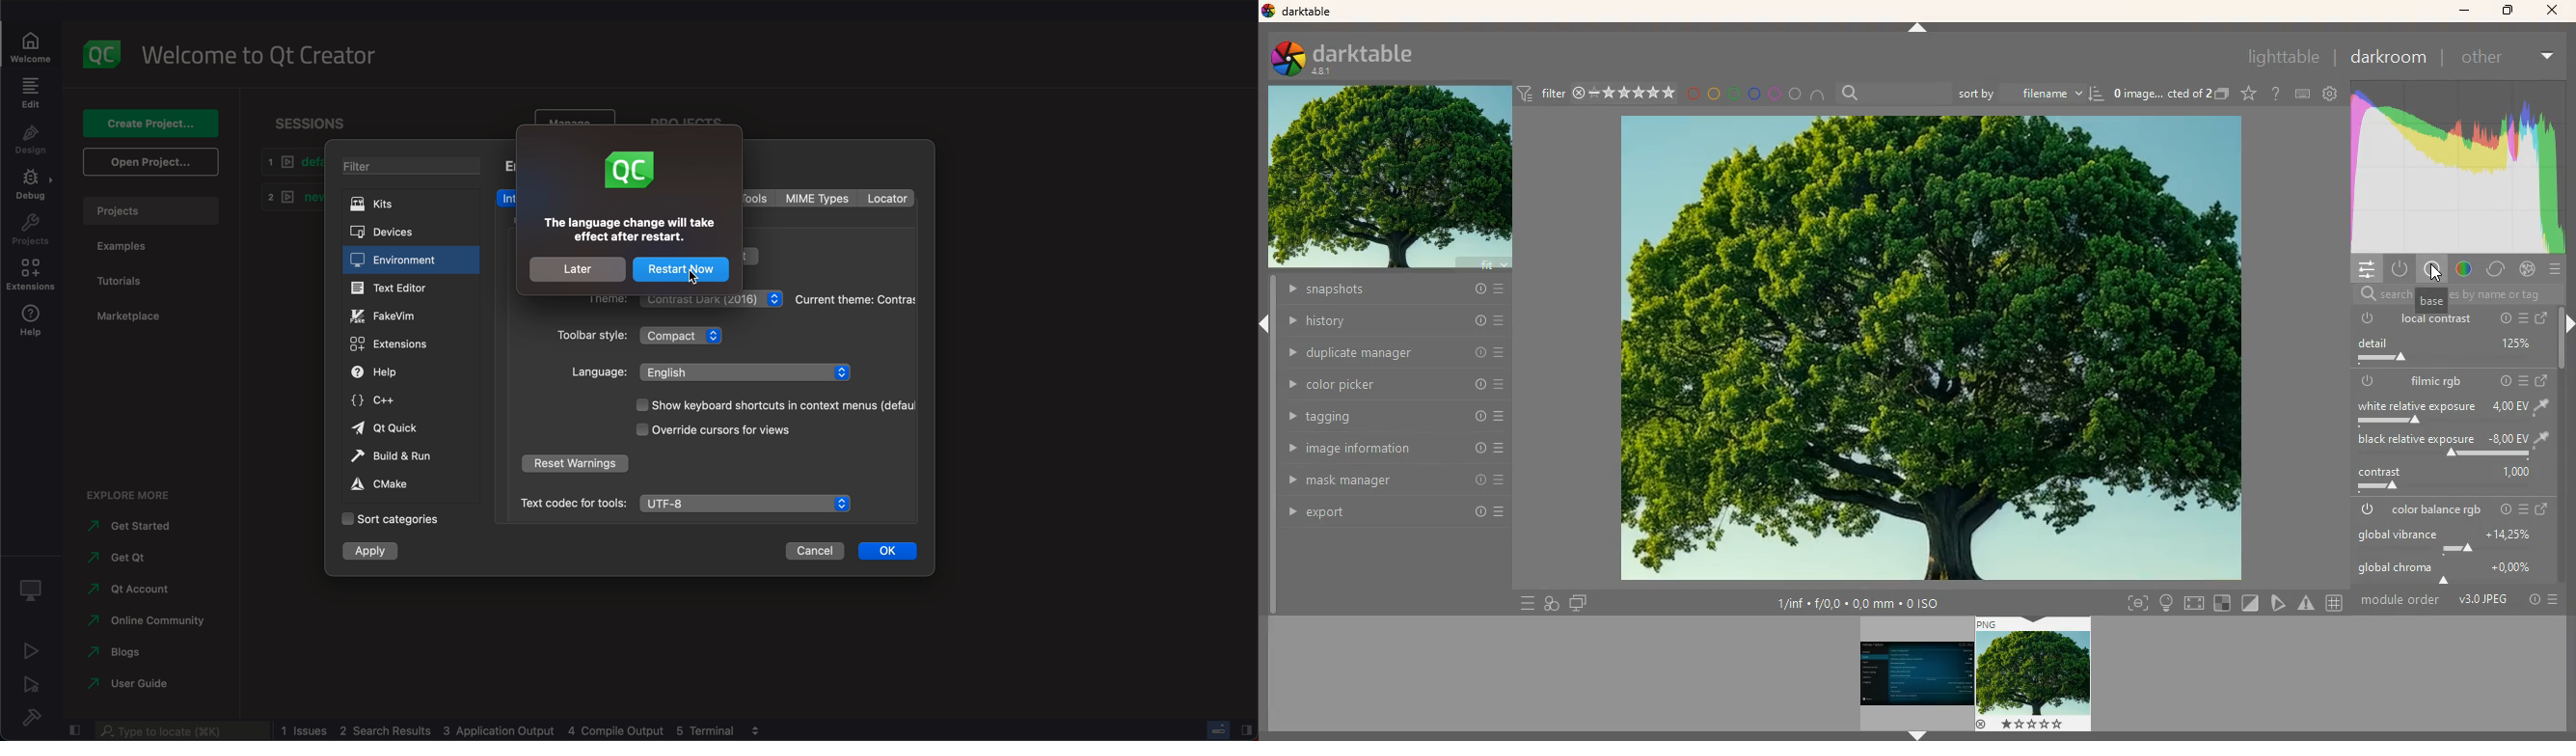 Image resolution: width=2576 pixels, height=756 pixels. I want to click on warning, so click(2309, 603).